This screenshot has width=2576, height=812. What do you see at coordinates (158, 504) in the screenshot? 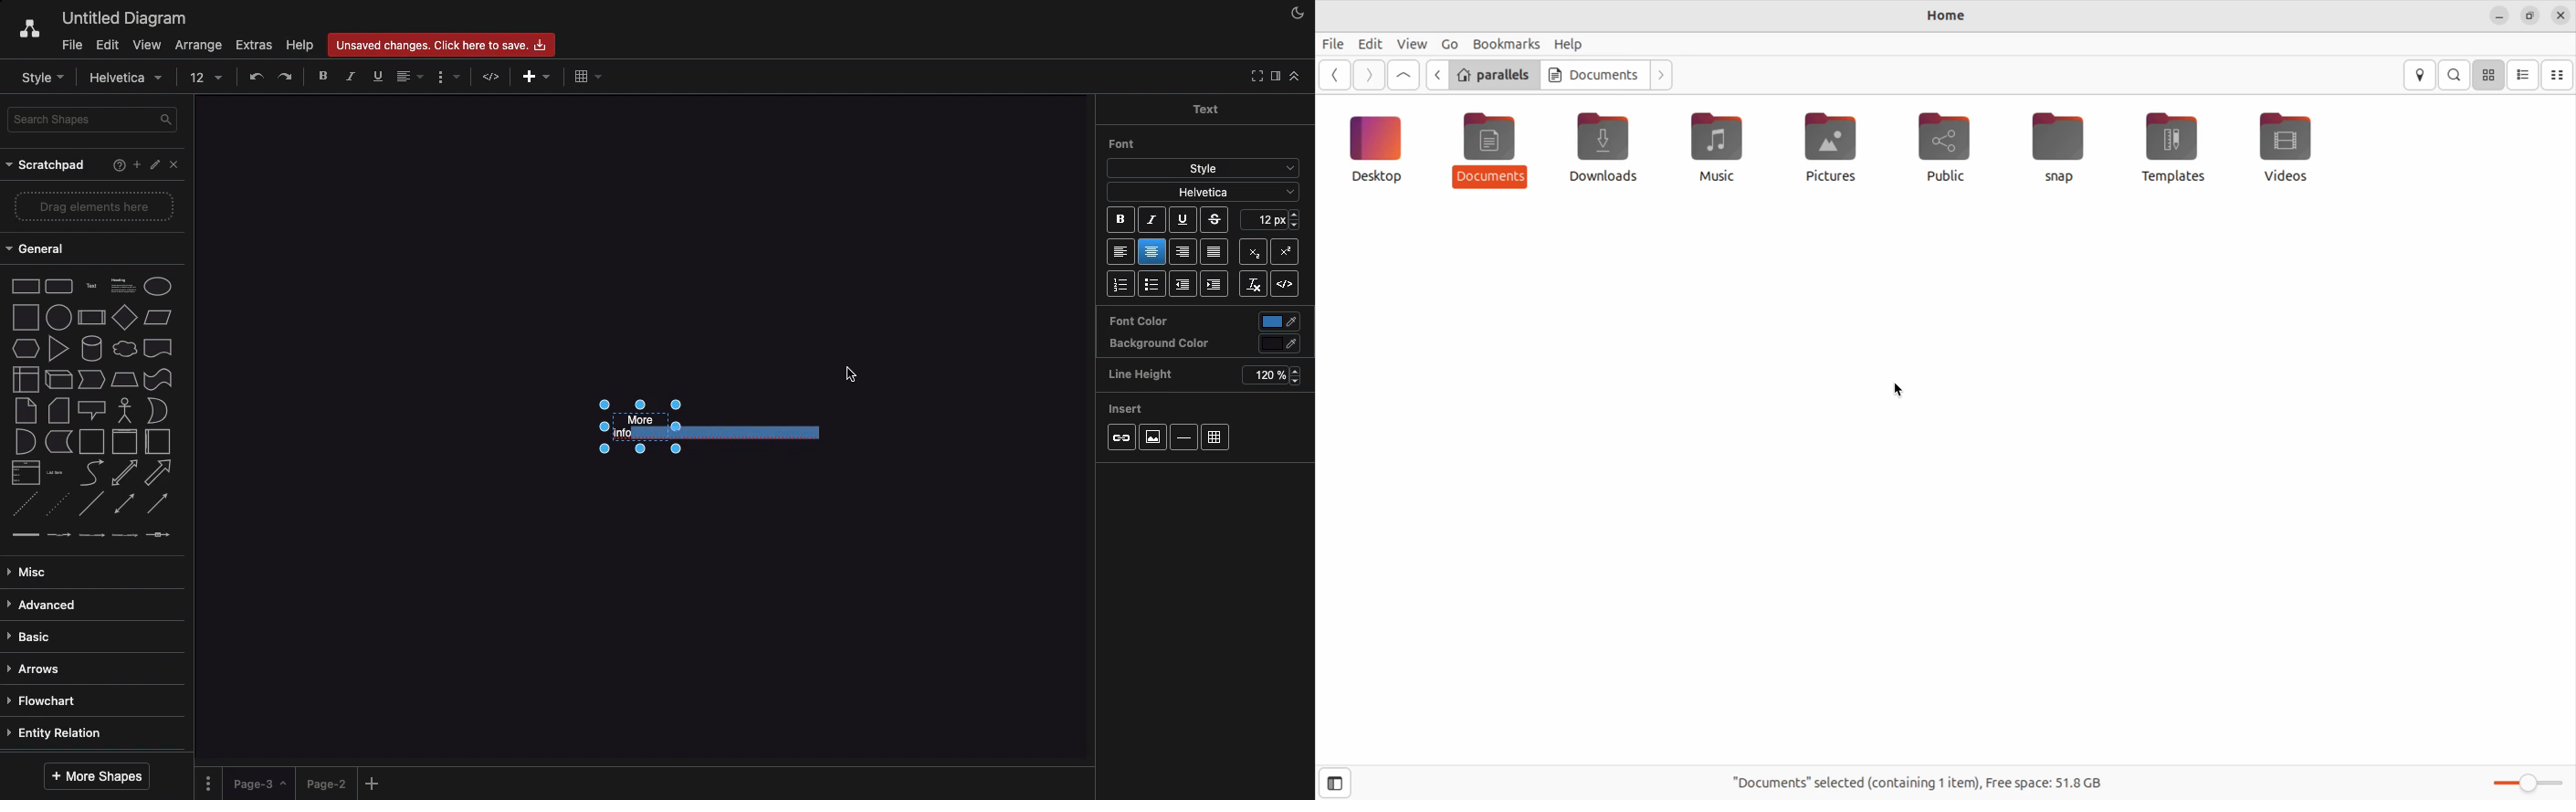
I see `directional connector` at bounding box center [158, 504].